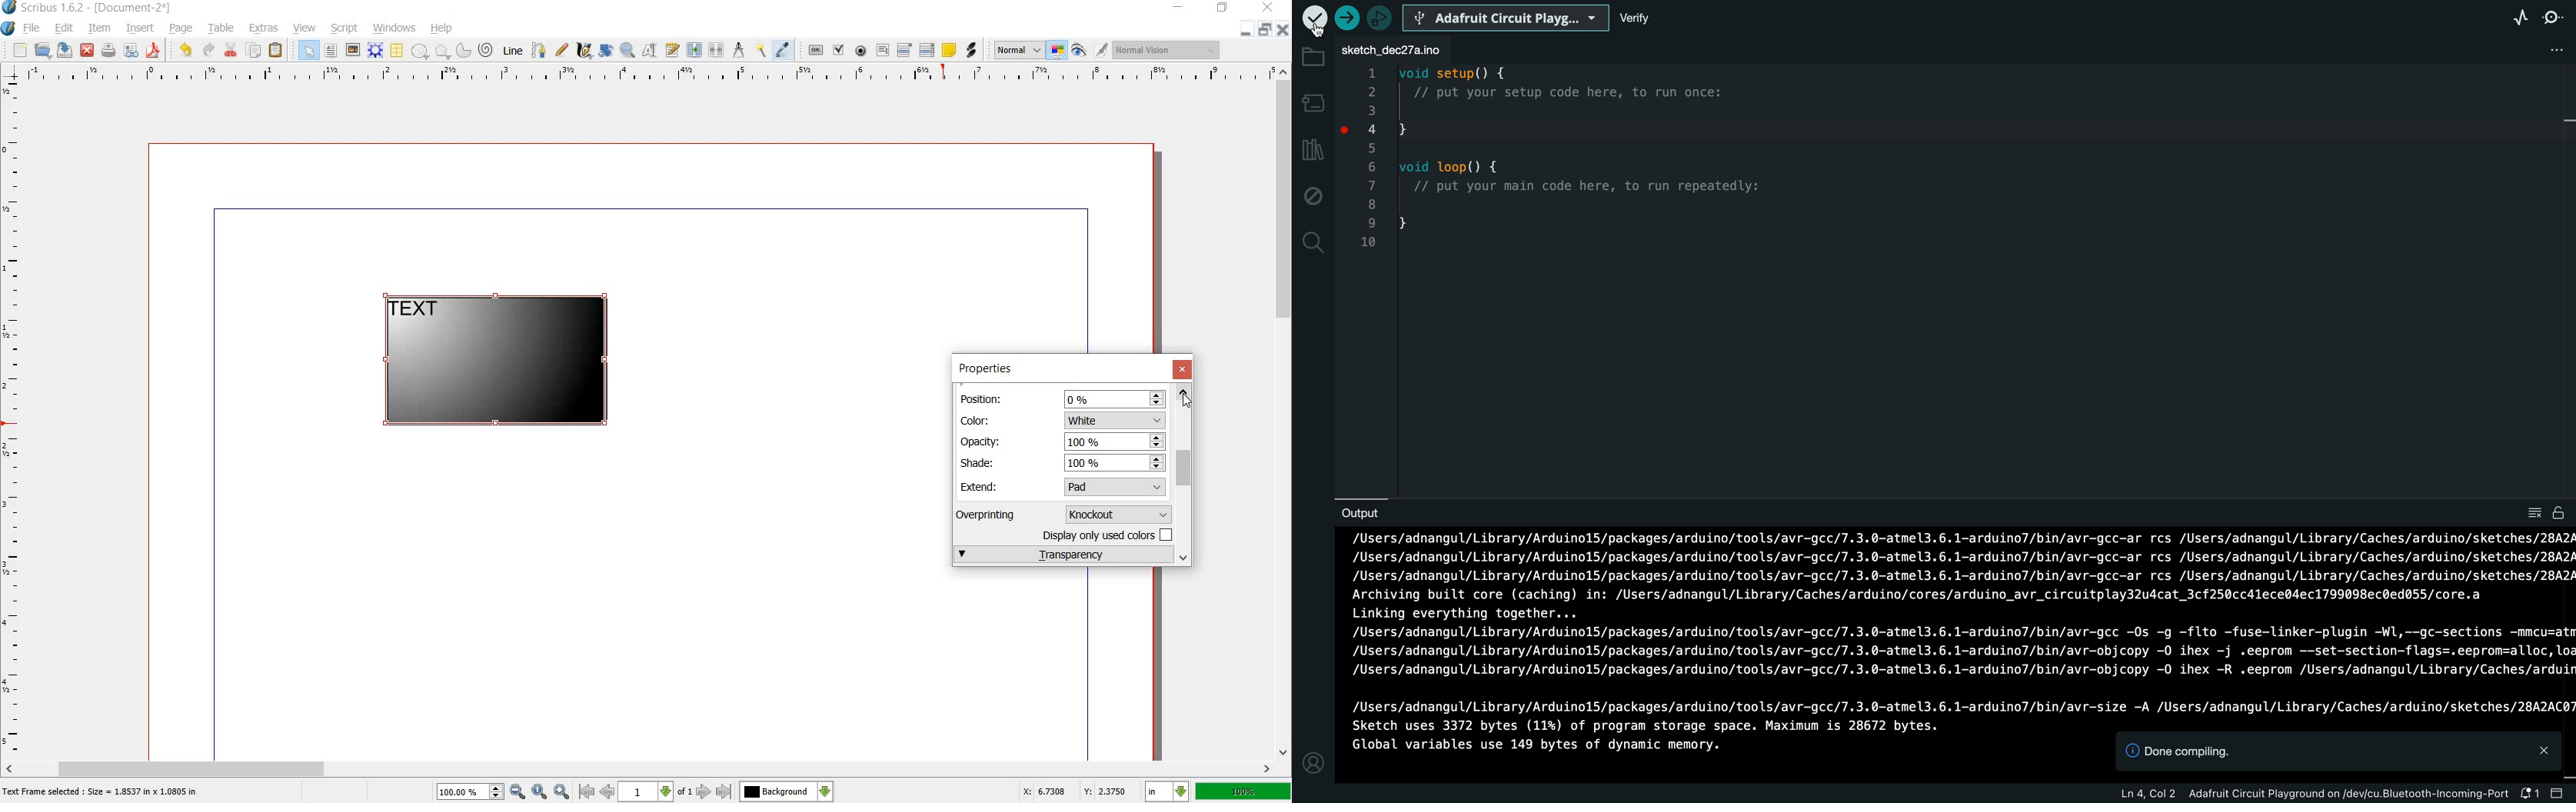 The width and height of the screenshot is (2576, 812). I want to click on close, so click(88, 50).